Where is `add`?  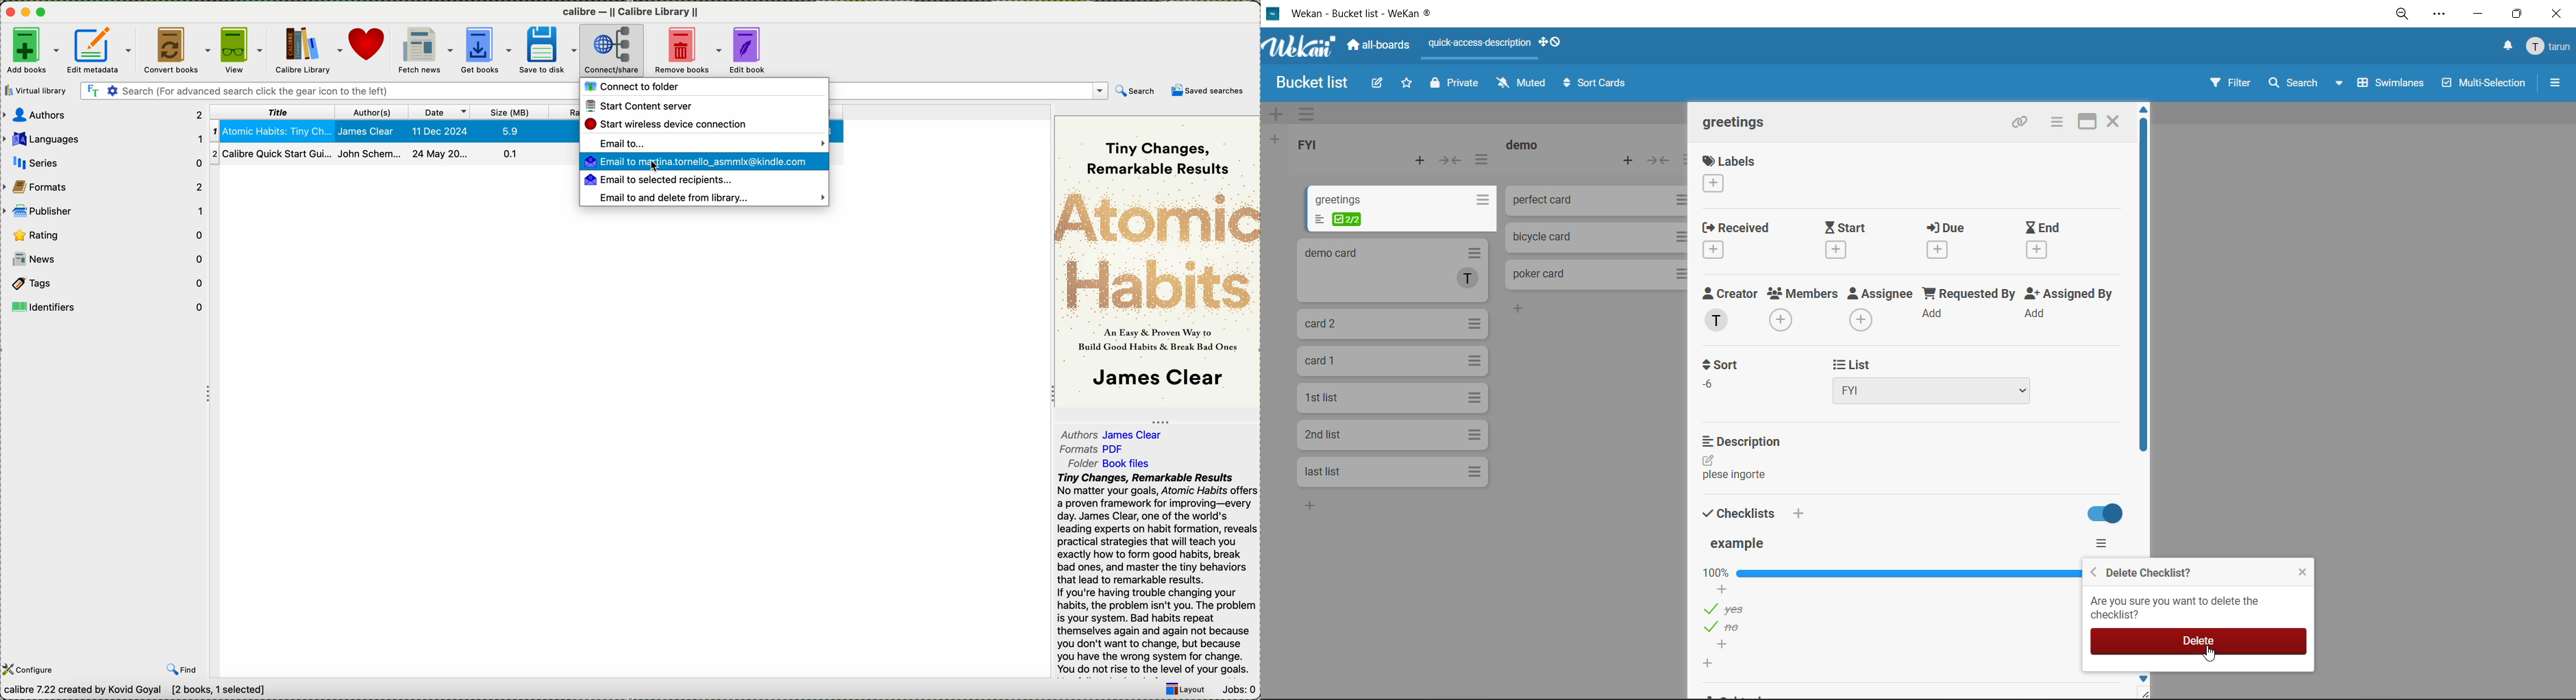
add is located at coordinates (1314, 505).